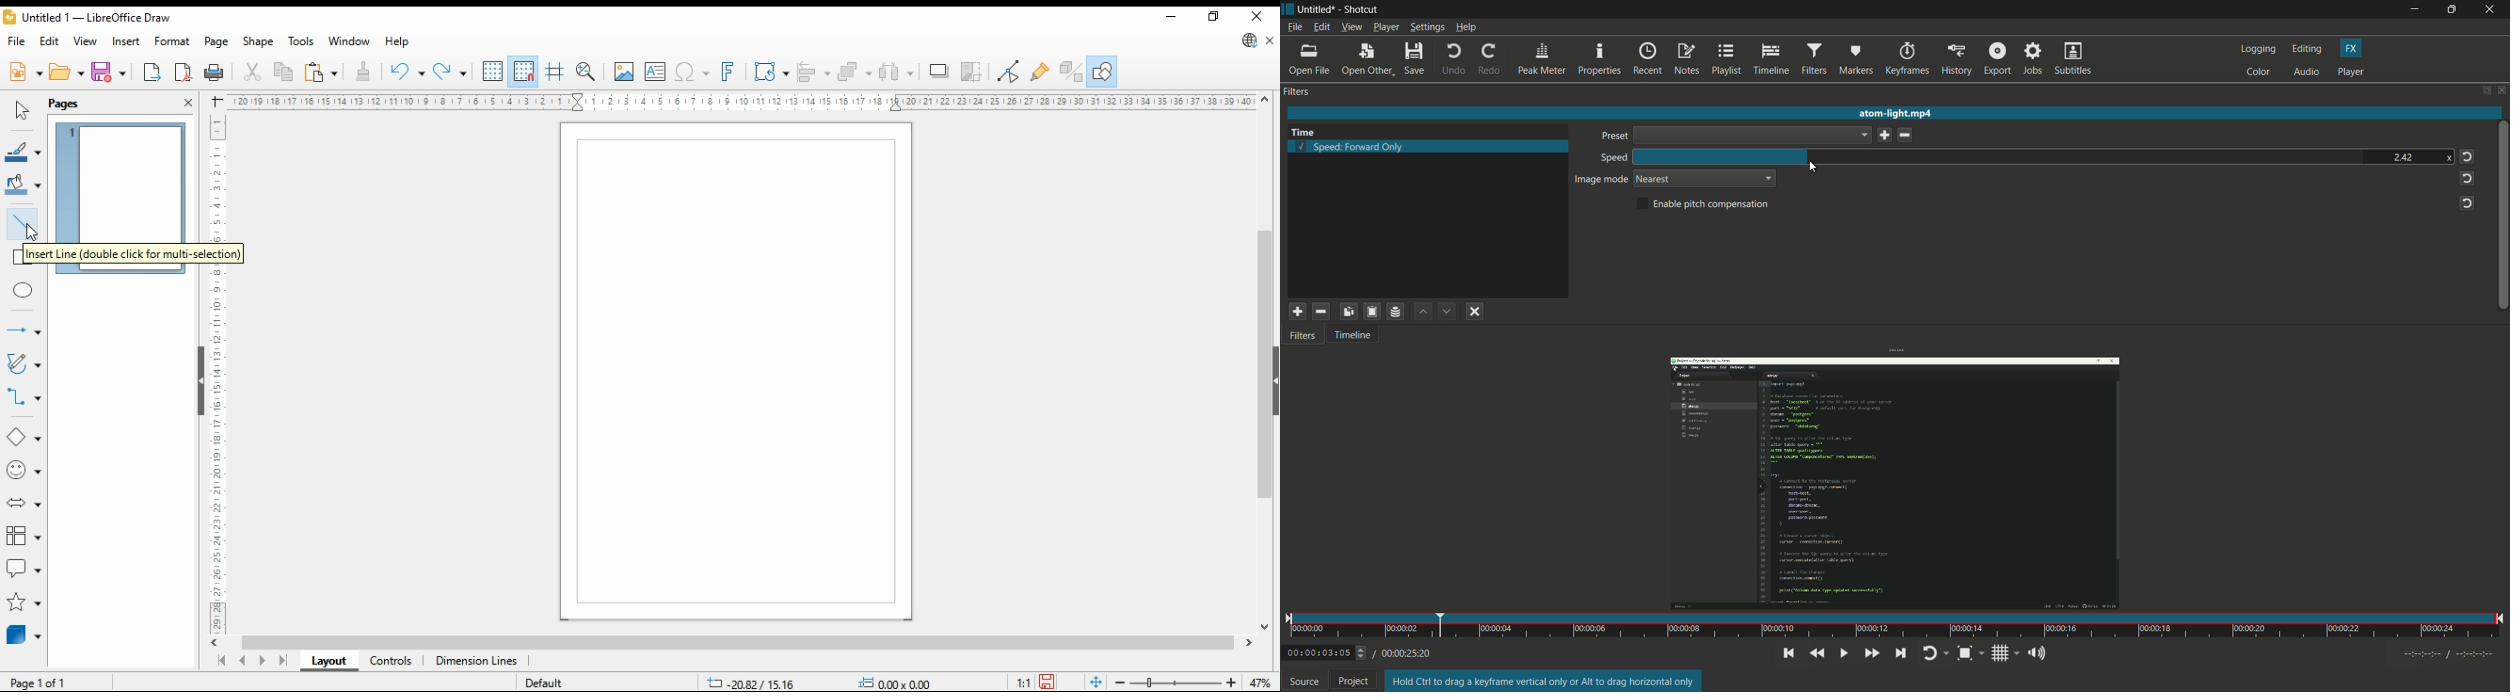  What do you see at coordinates (1882, 135) in the screenshot?
I see `save` at bounding box center [1882, 135].